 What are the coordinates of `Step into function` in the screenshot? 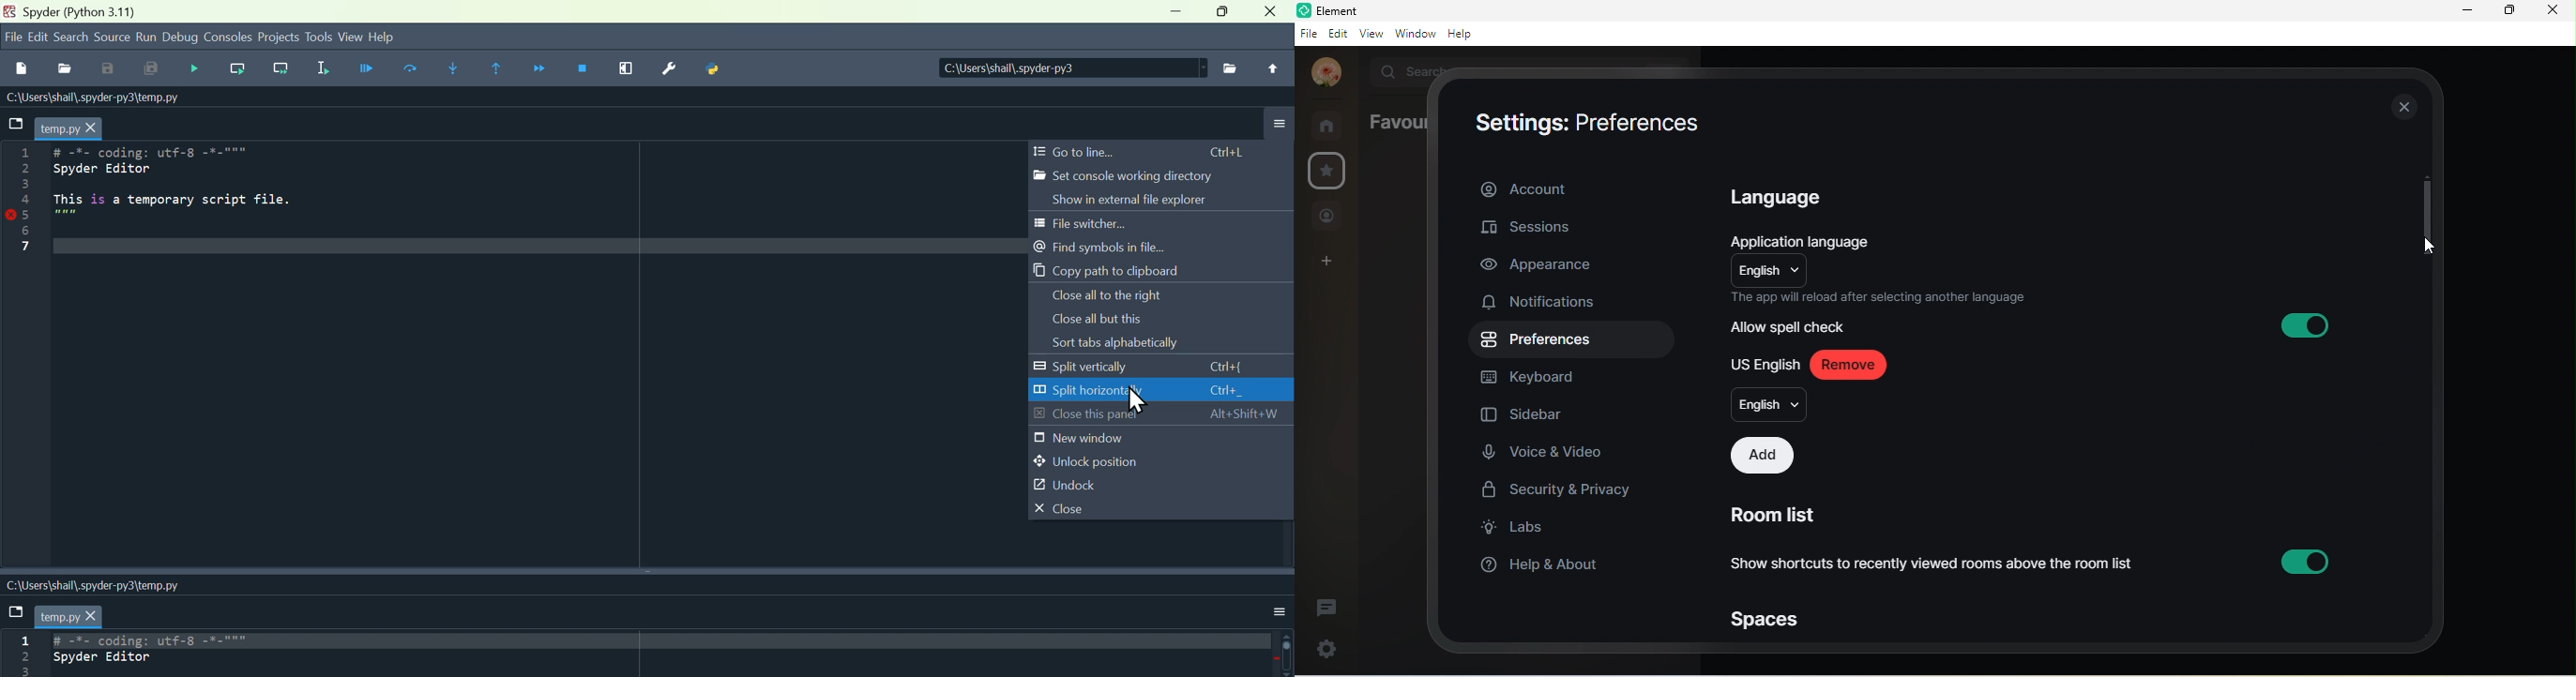 It's located at (454, 69).